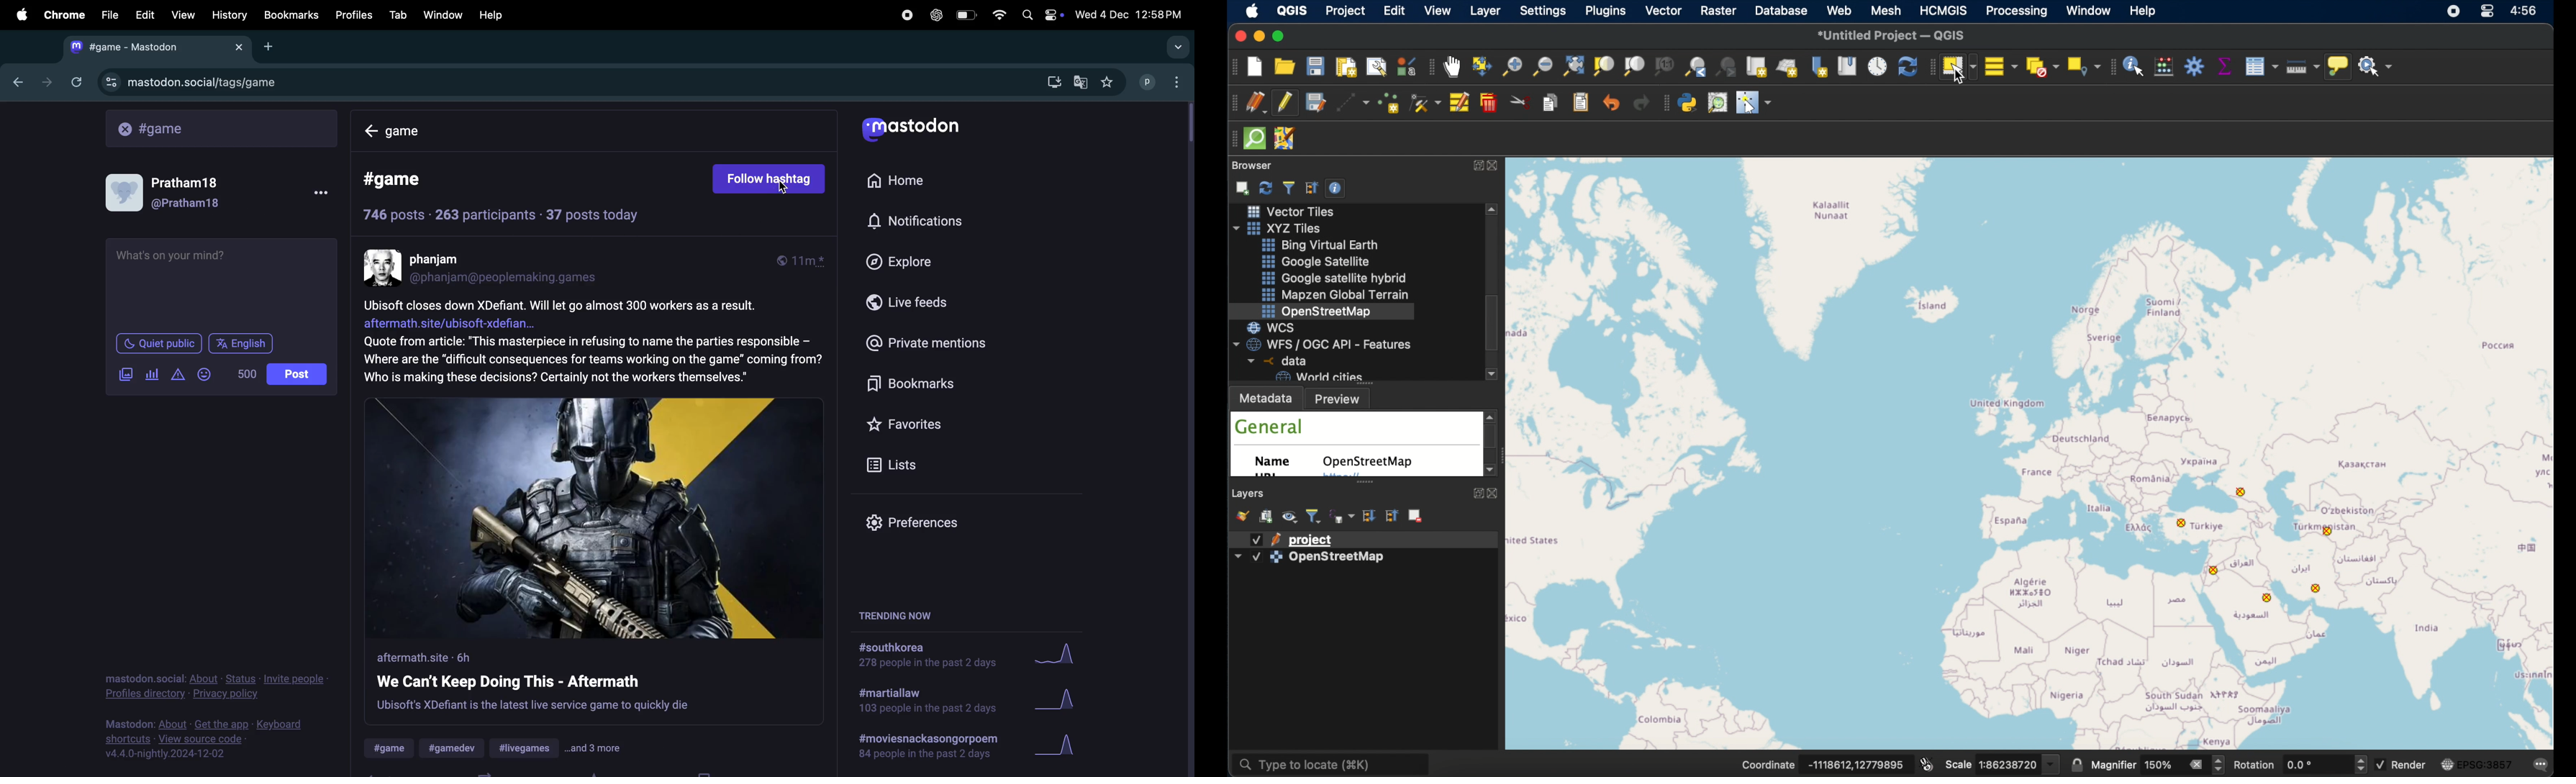  What do you see at coordinates (1338, 295) in the screenshot?
I see `mapzen global terrain` at bounding box center [1338, 295].